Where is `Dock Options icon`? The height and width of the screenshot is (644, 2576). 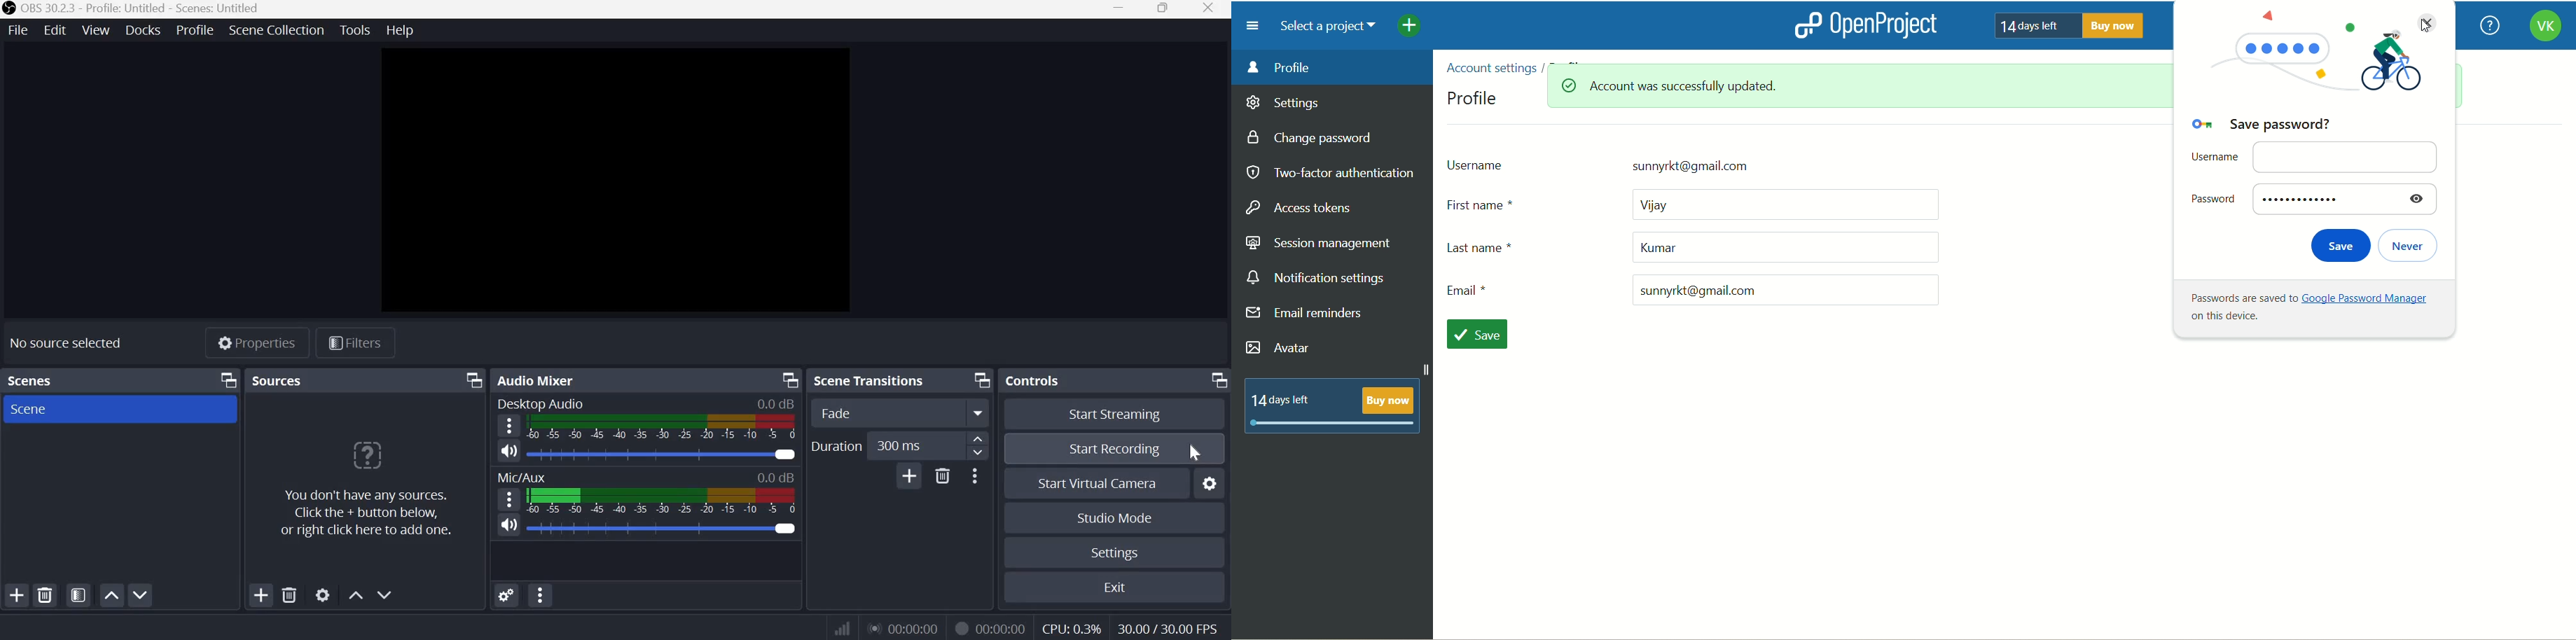
Dock Options icon is located at coordinates (471, 381).